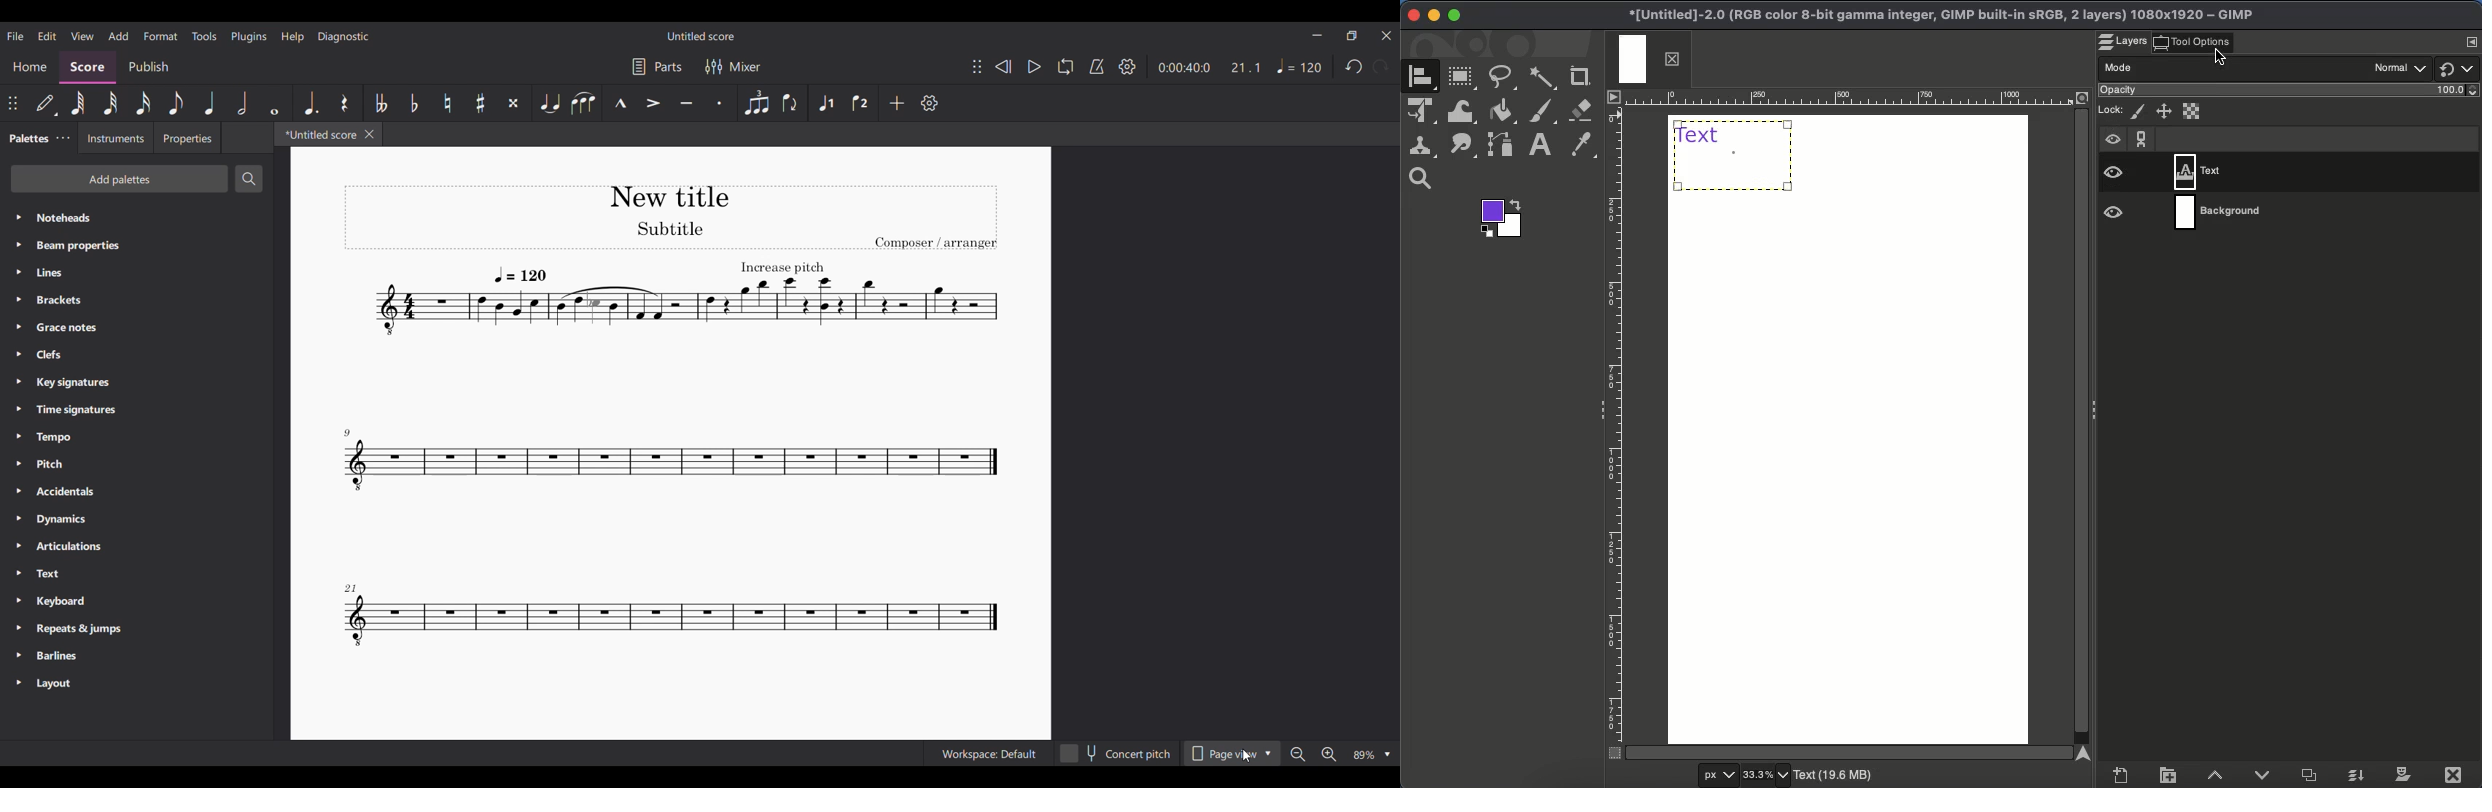 The image size is (2492, 812). Describe the element at coordinates (1128, 66) in the screenshot. I see `Settings` at that location.